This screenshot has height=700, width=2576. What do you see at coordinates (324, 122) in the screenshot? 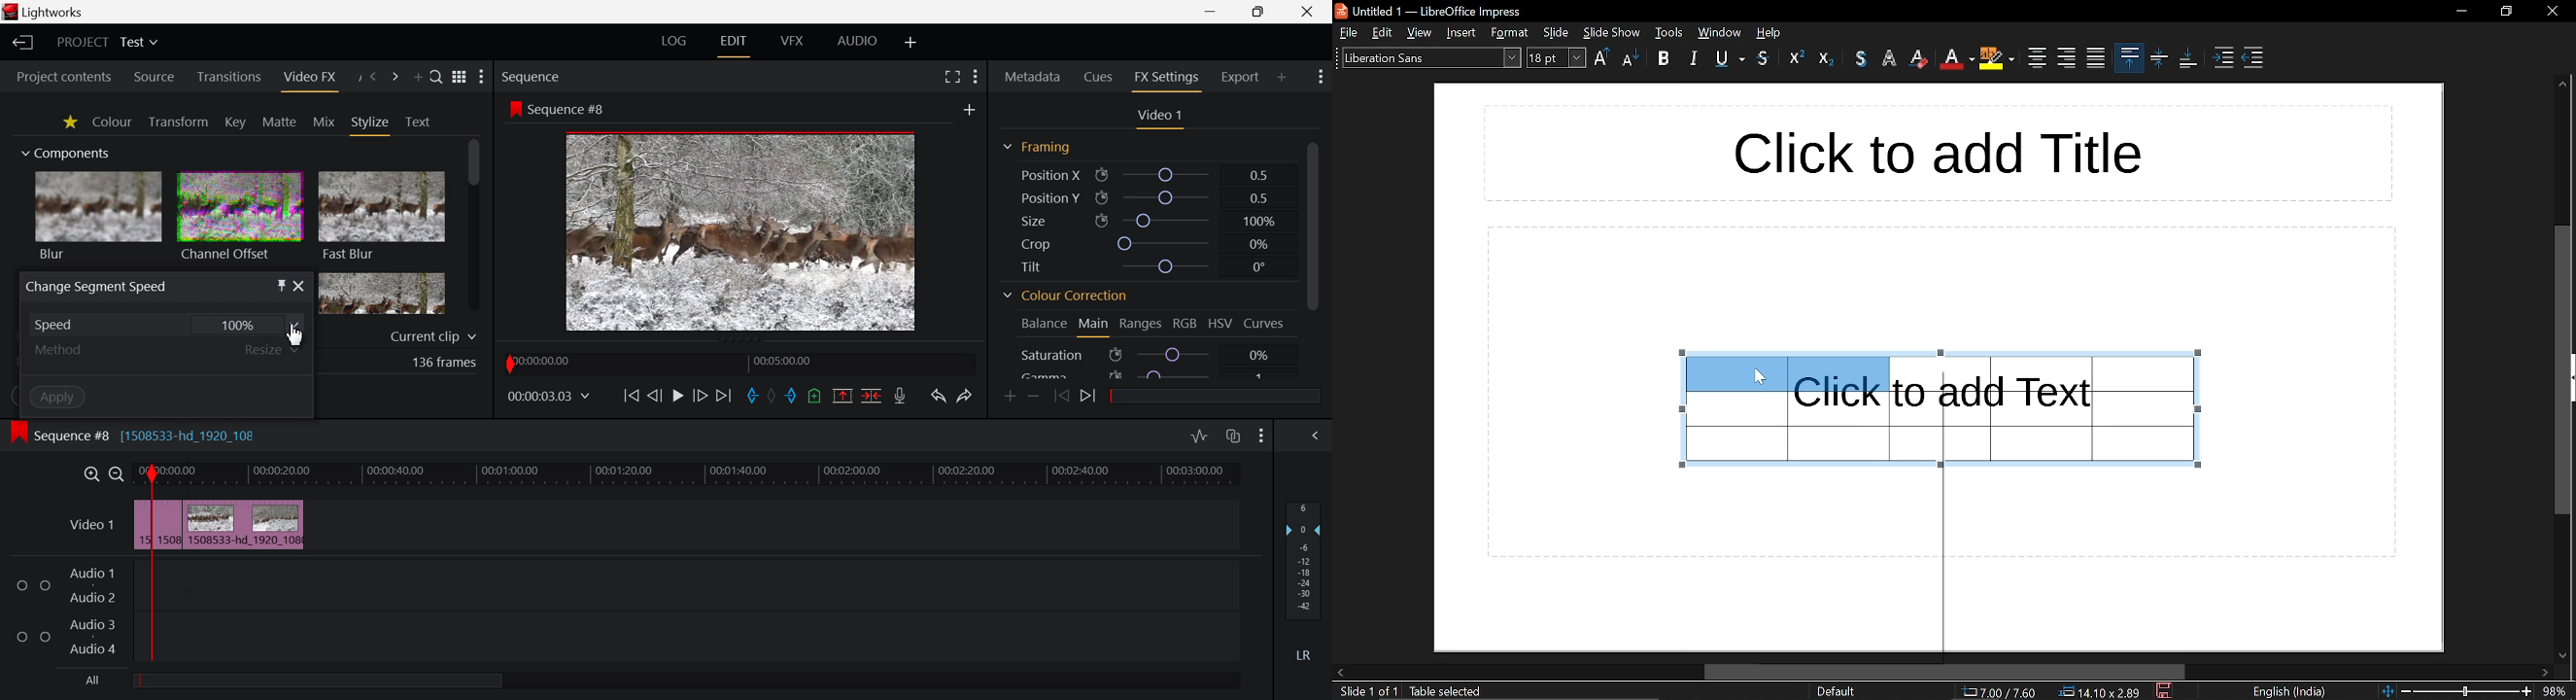
I see `Mix` at bounding box center [324, 122].